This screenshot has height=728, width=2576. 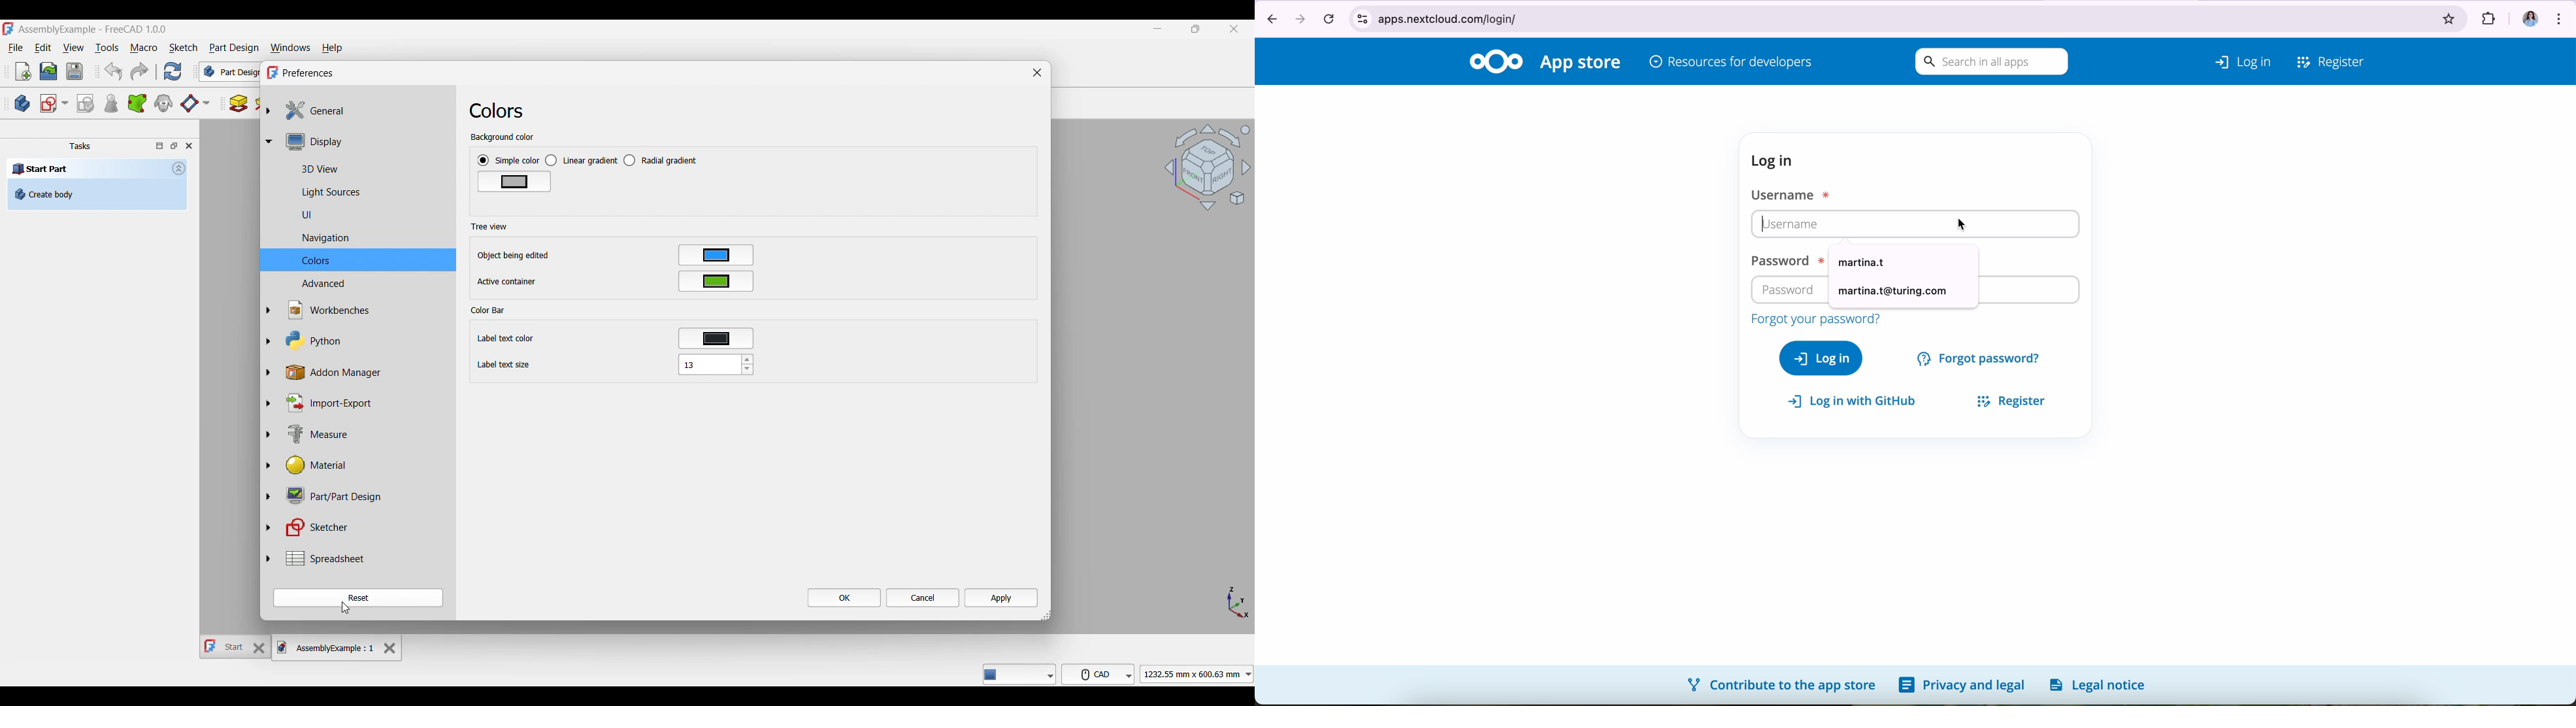 I want to click on Toggle for Radial gradient, so click(x=661, y=160).